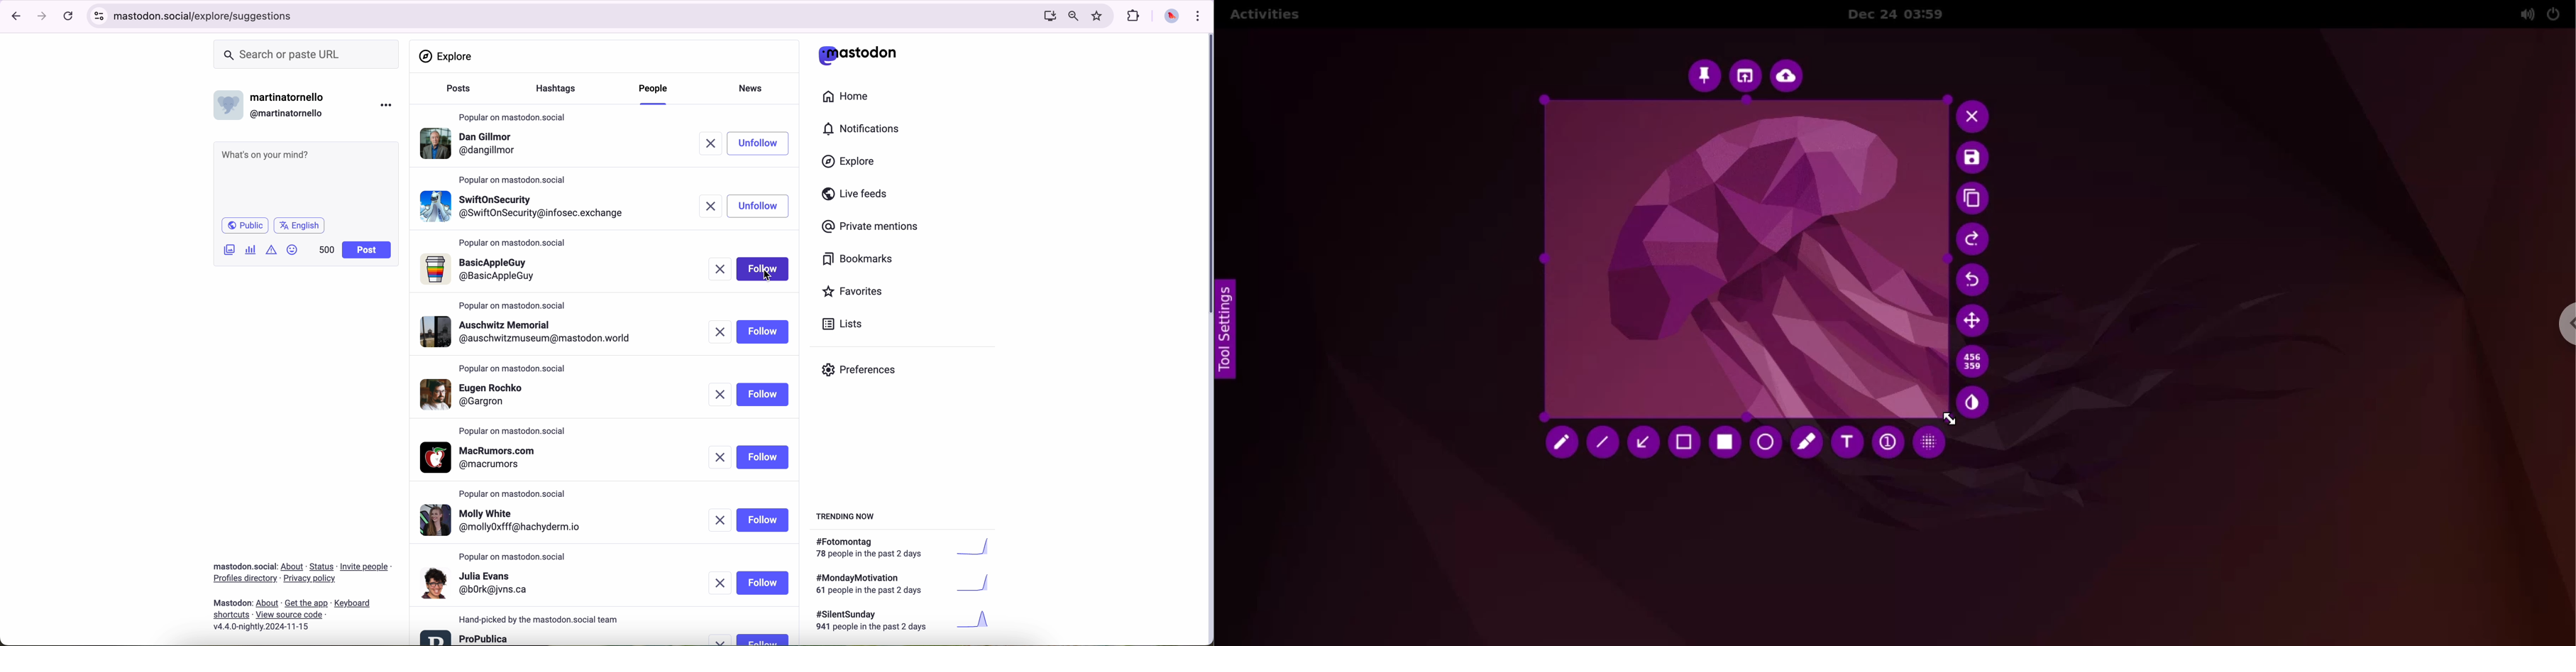  What do you see at coordinates (299, 225) in the screenshot?
I see `language` at bounding box center [299, 225].